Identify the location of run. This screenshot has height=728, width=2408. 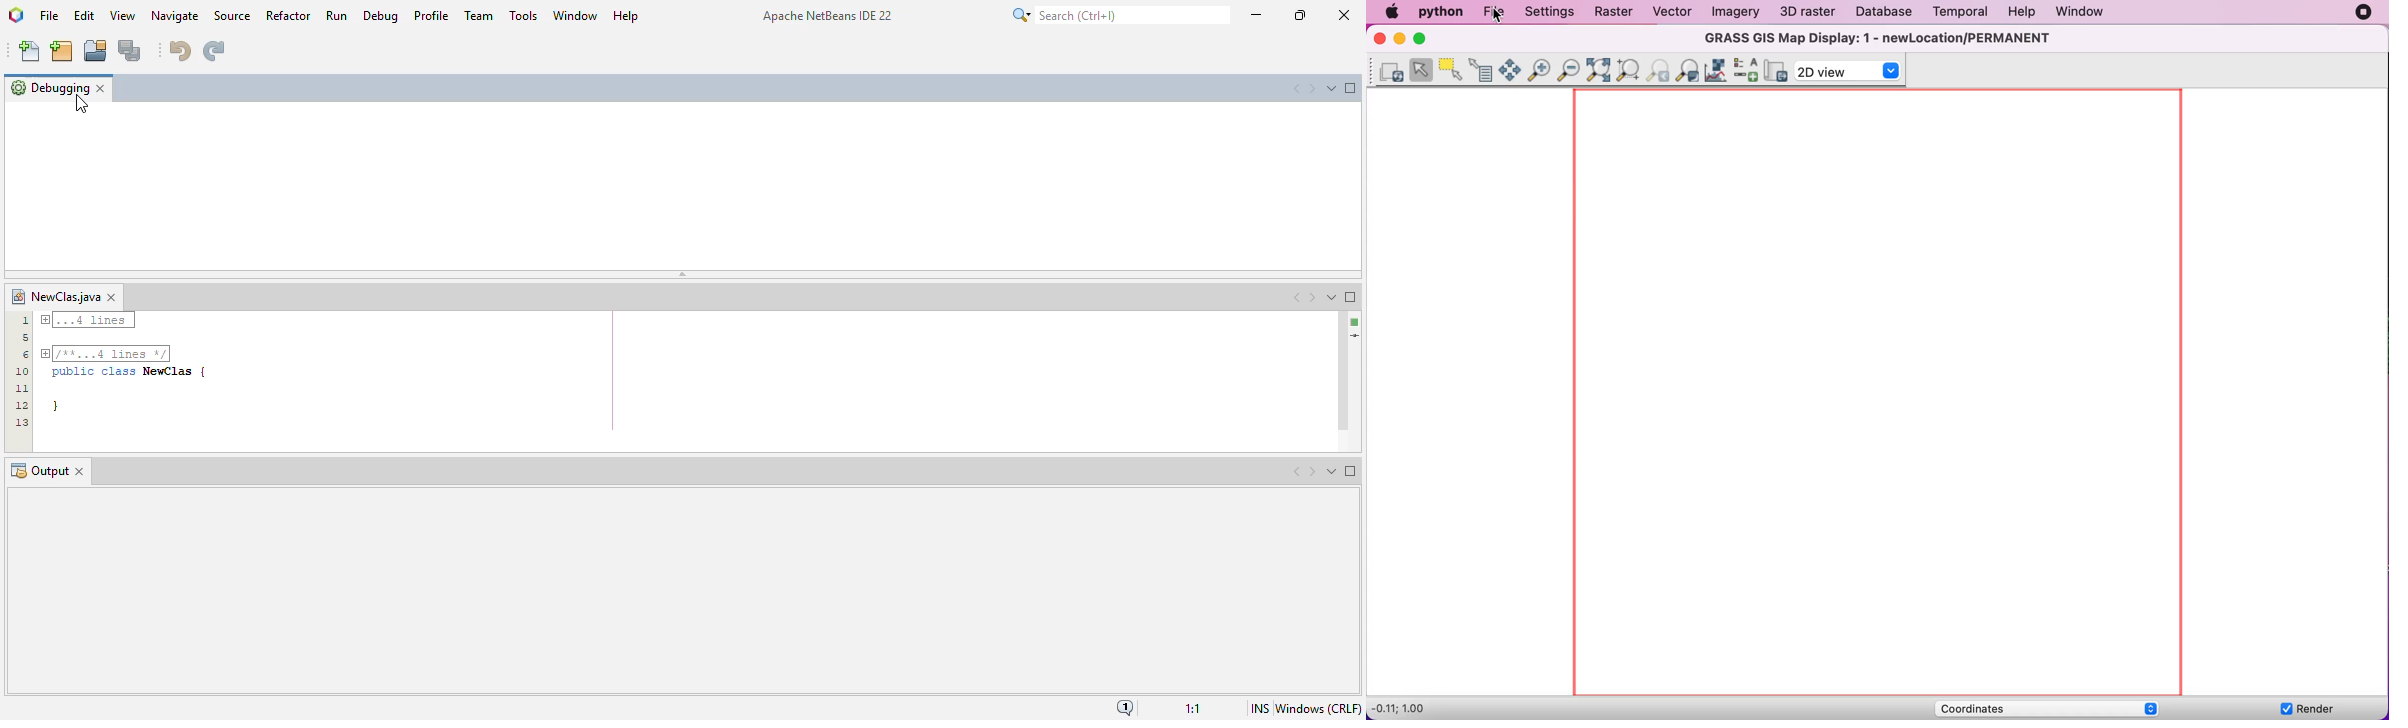
(336, 15).